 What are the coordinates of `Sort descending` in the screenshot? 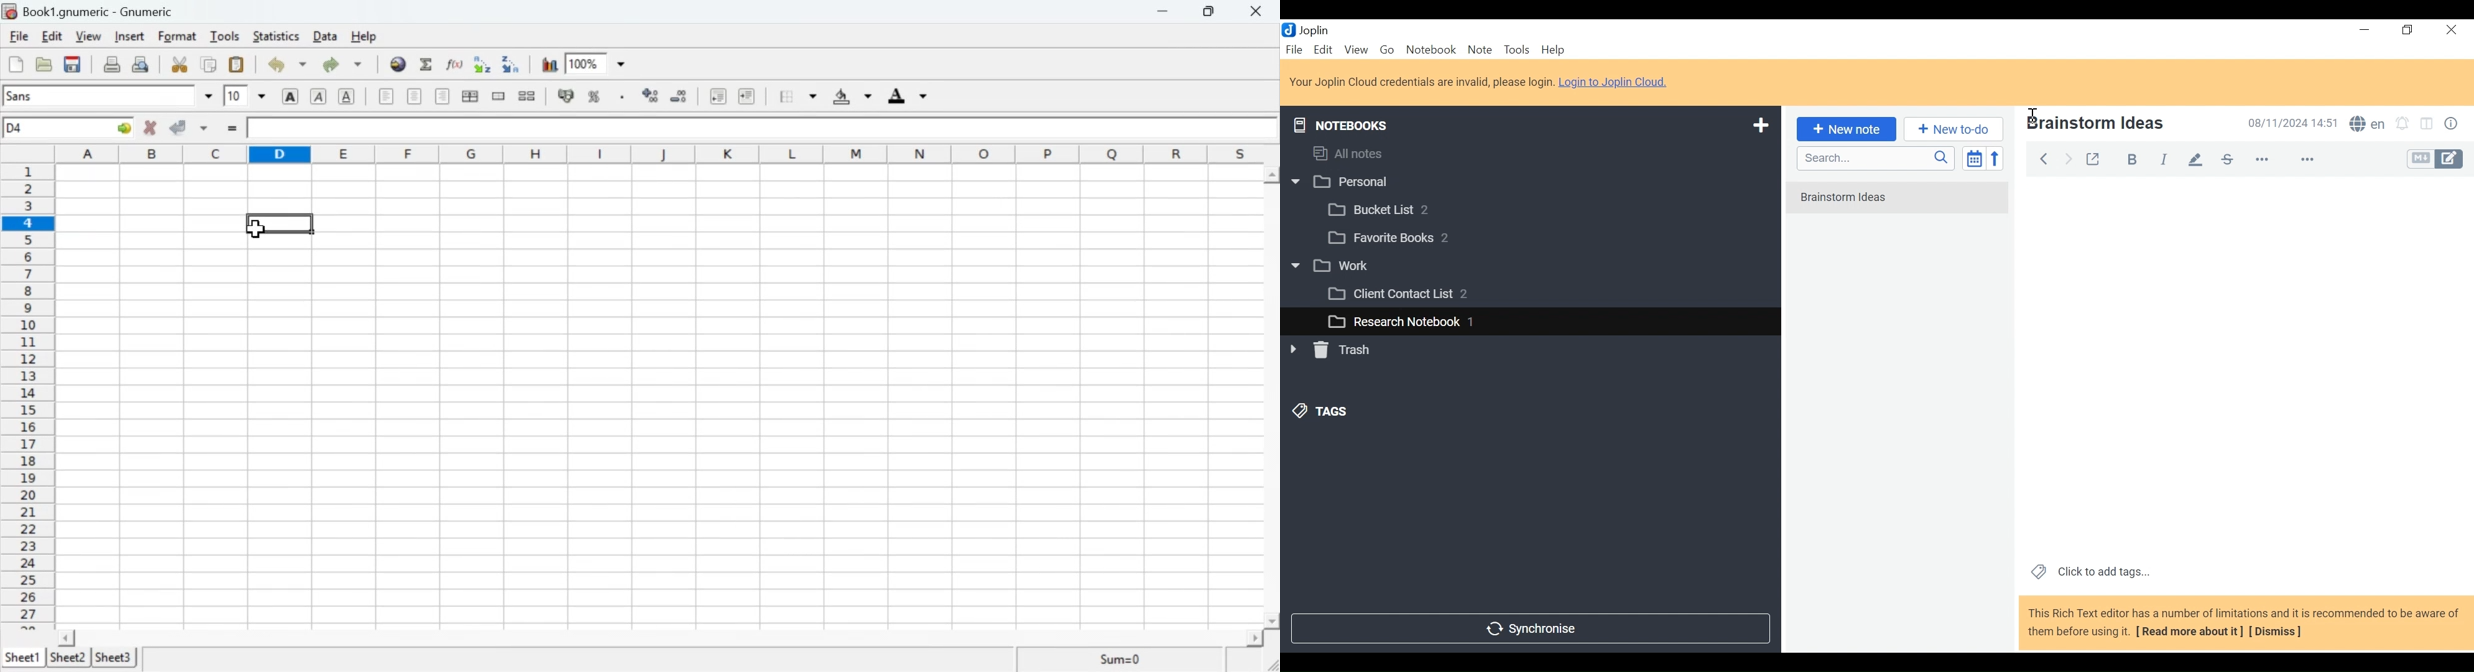 It's located at (513, 65).